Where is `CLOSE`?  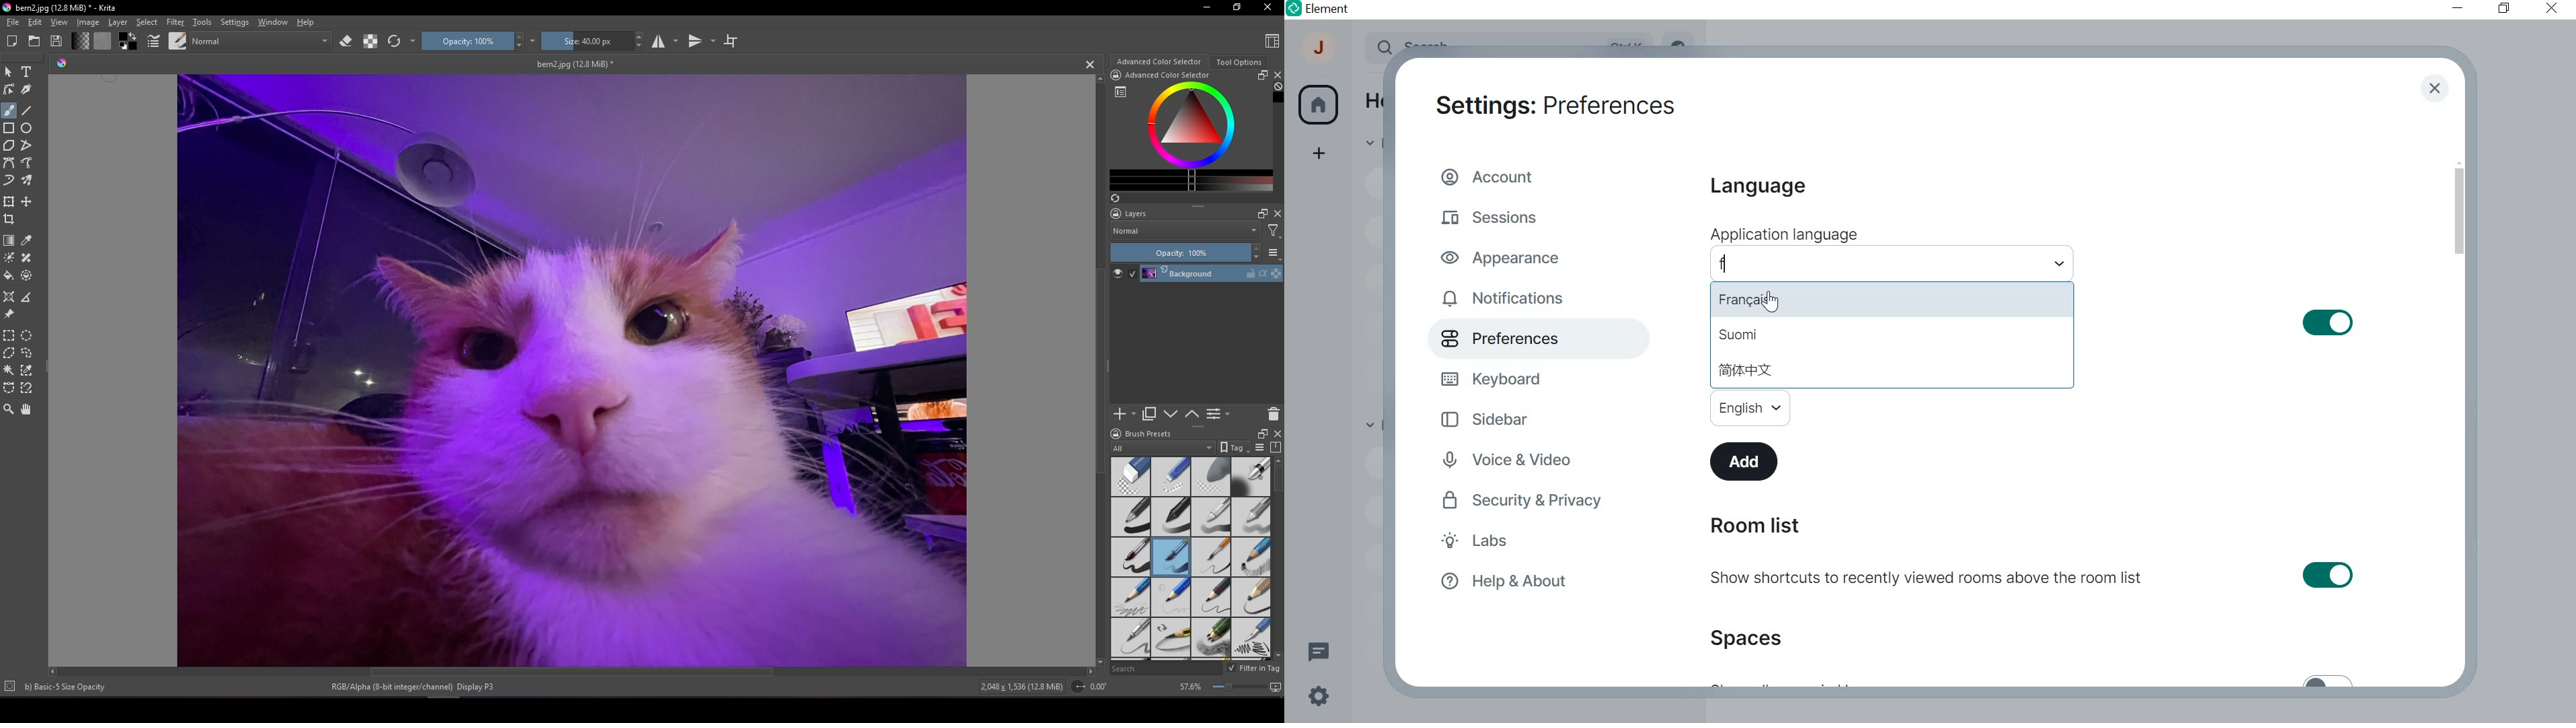 CLOSE is located at coordinates (2548, 7).